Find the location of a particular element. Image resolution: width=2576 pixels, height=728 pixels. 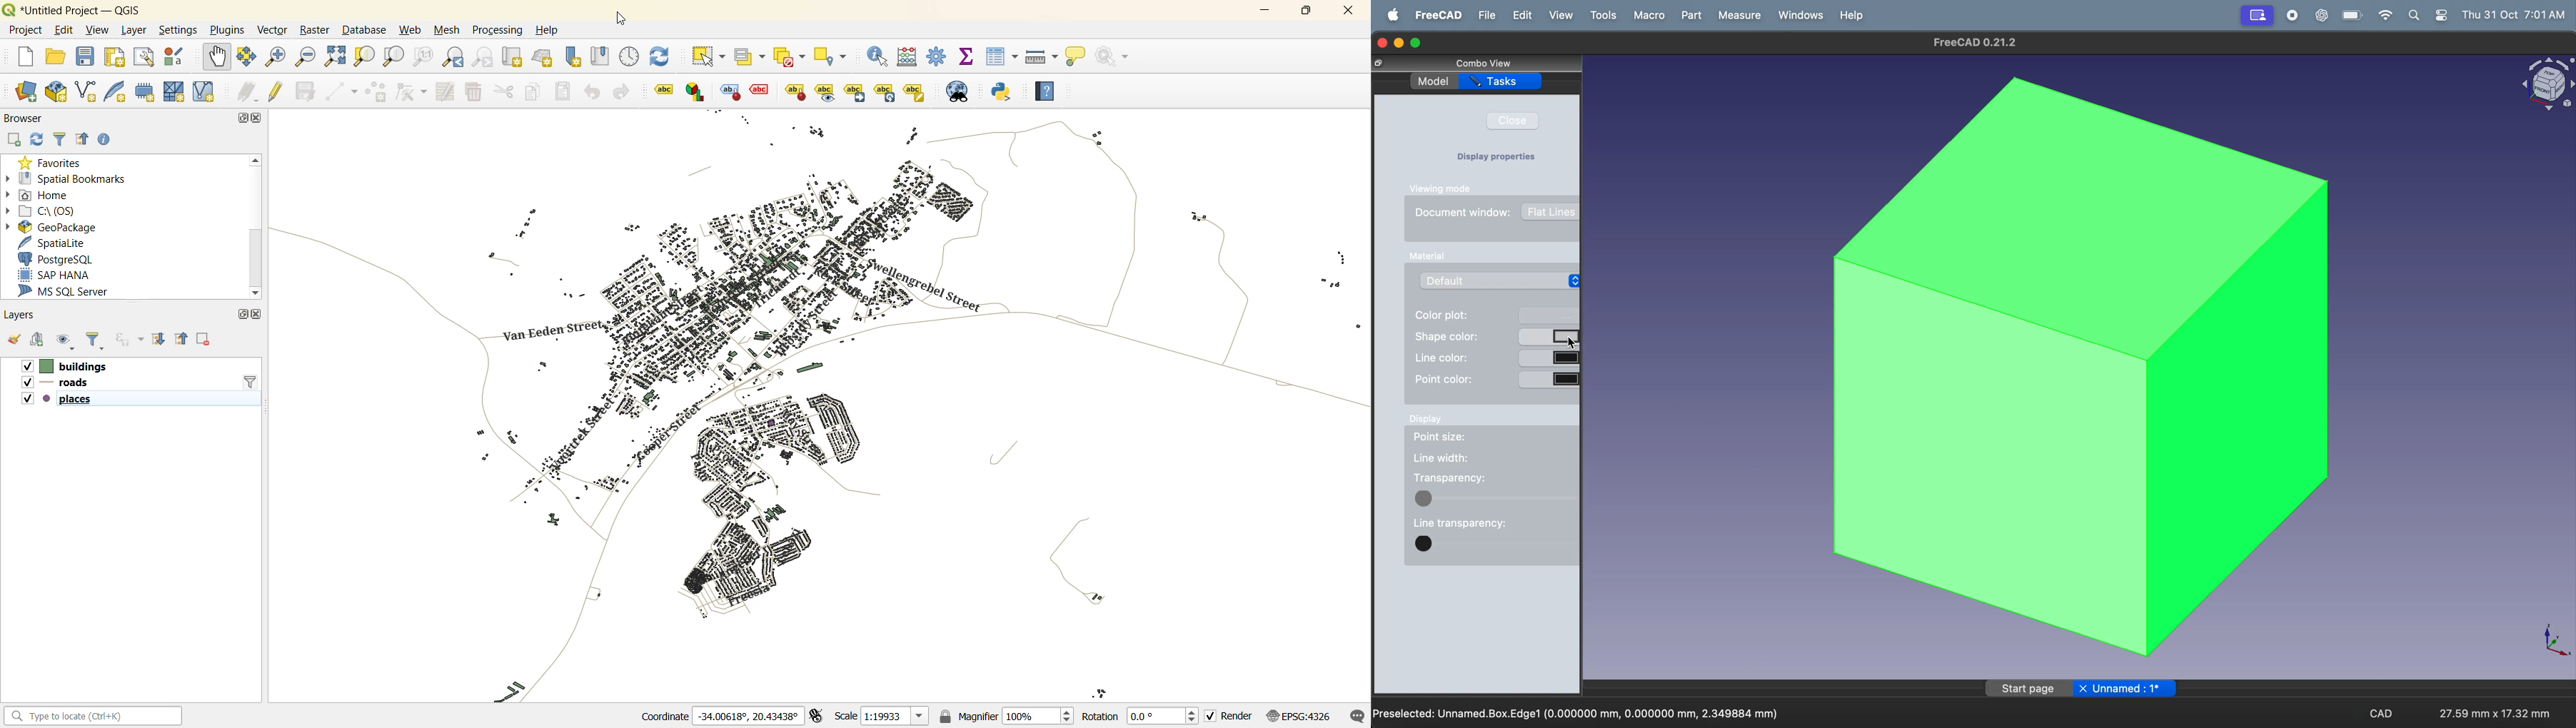

toogle is located at coordinates (1495, 498).